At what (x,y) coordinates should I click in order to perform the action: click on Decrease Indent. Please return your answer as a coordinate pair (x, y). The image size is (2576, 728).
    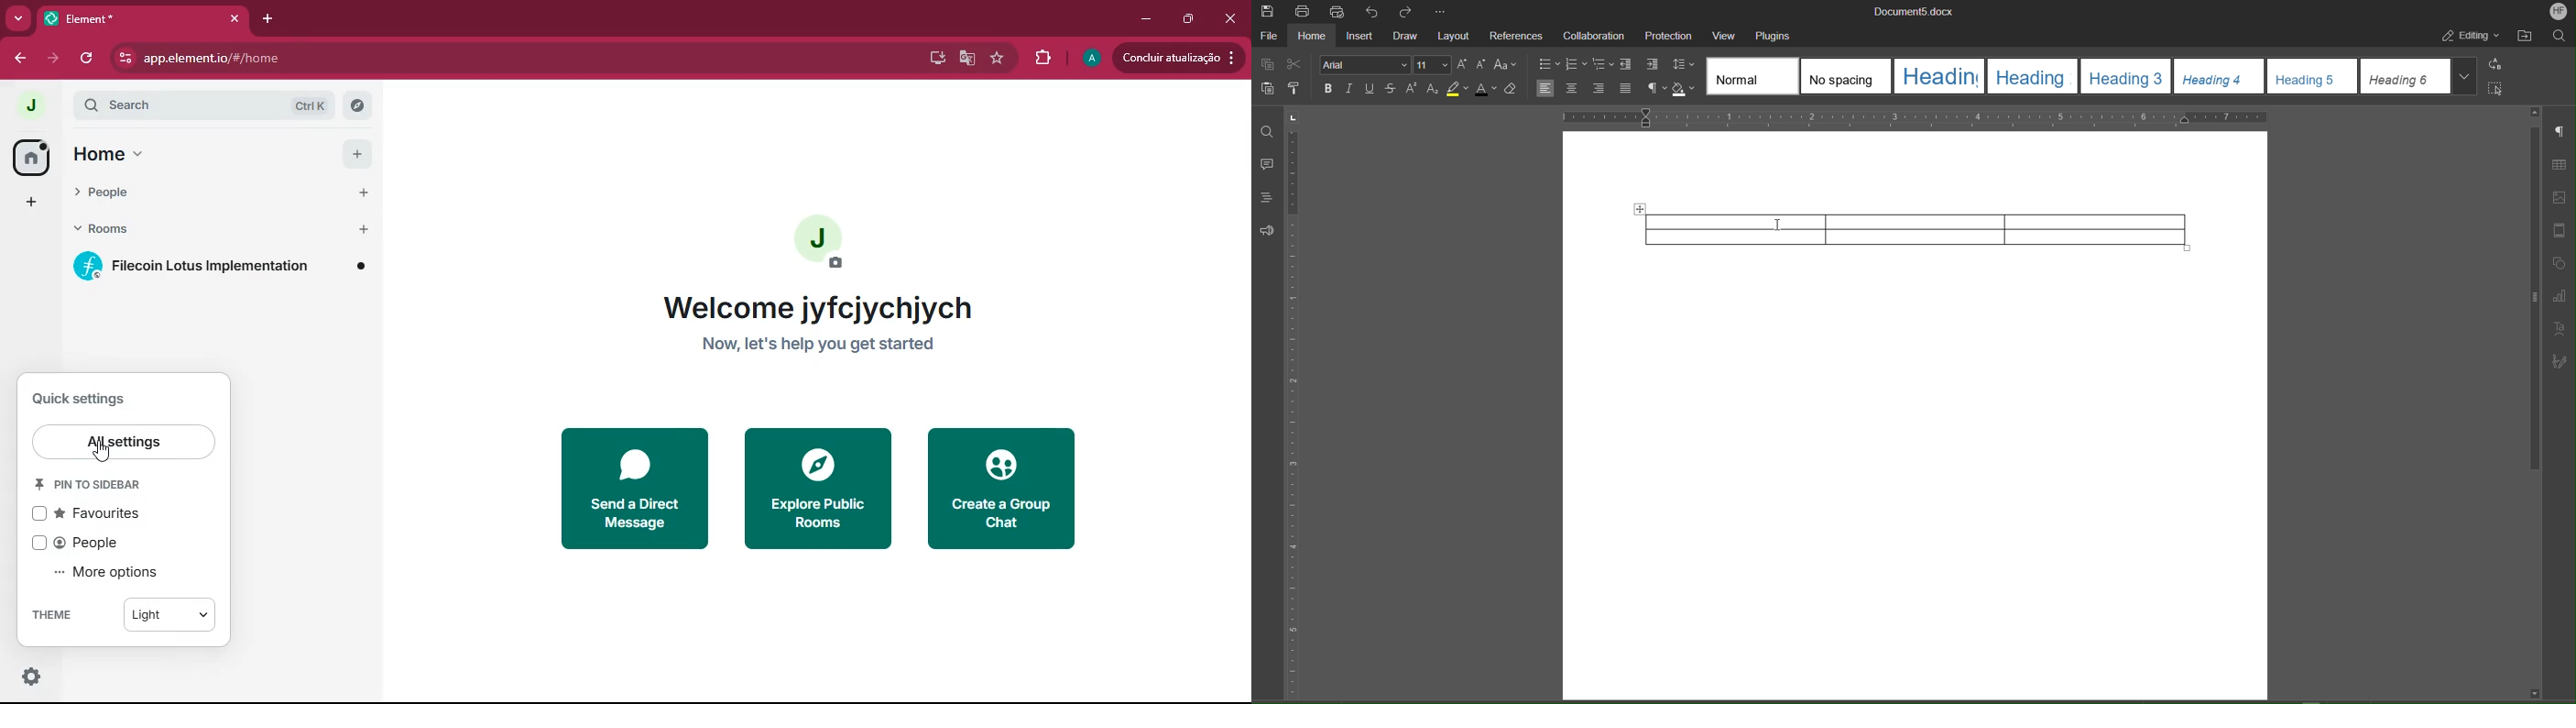
    Looking at the image, I should click on (1629, 65).